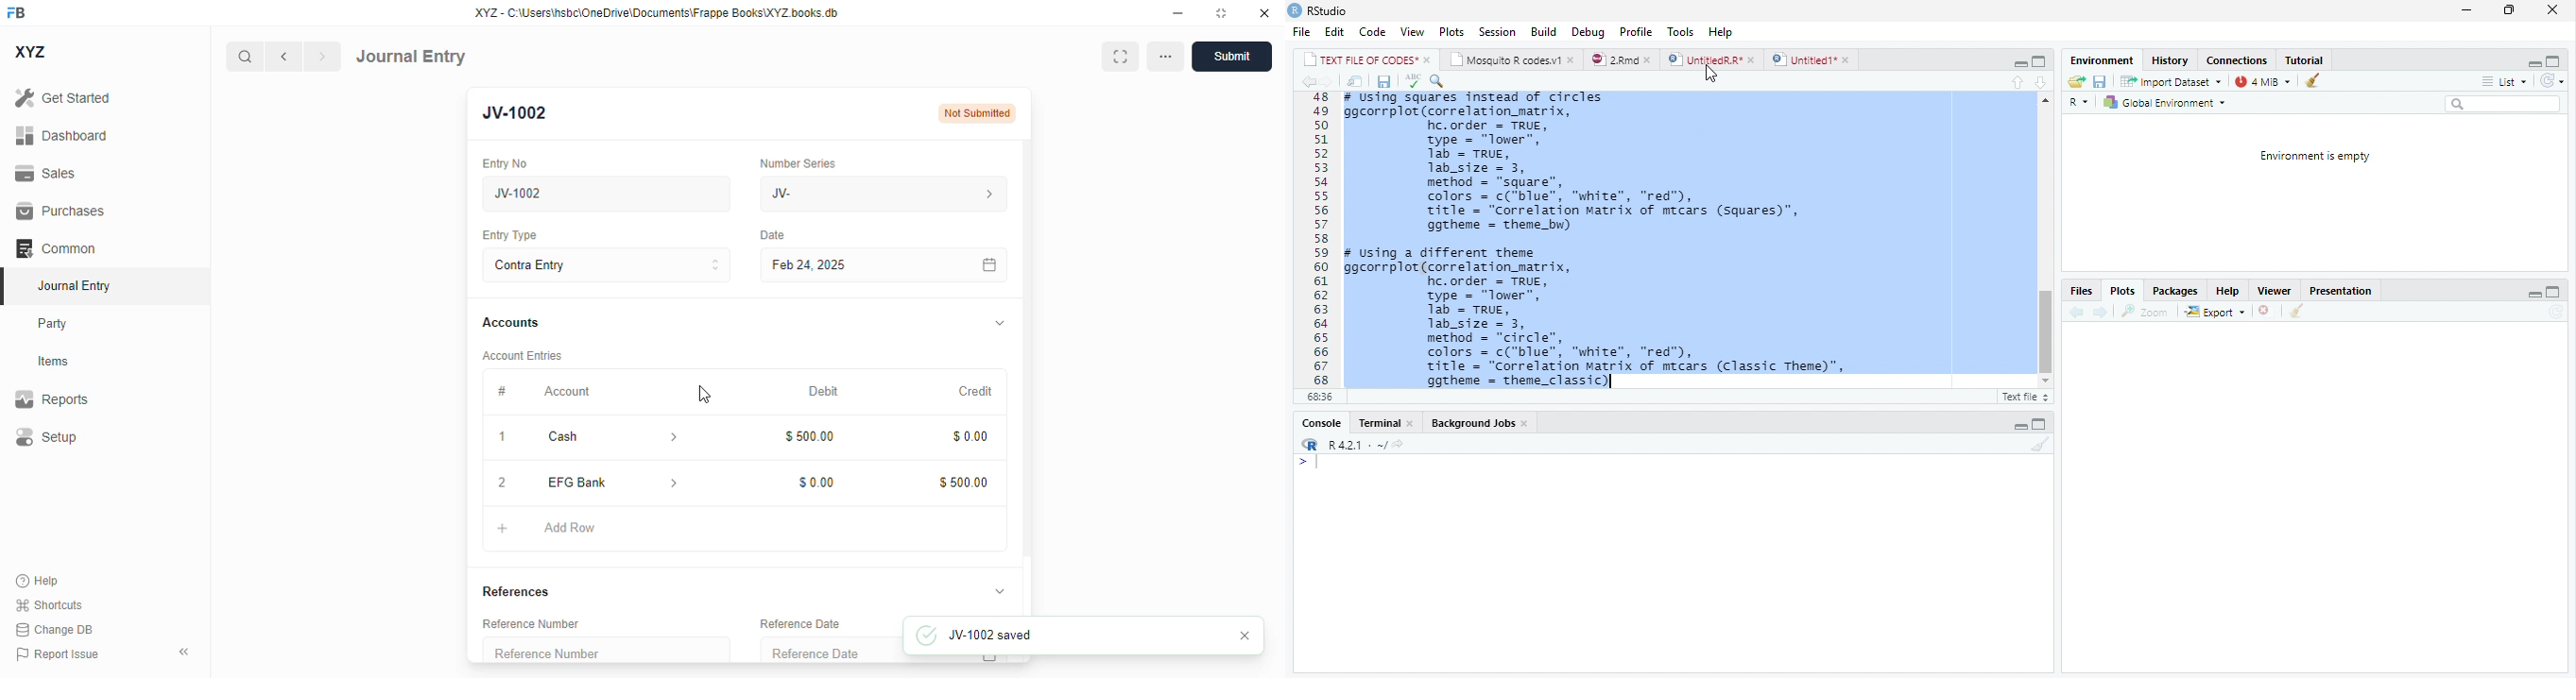 The image size is (2576, 700). I want to click on Session, so click(1499, 34).